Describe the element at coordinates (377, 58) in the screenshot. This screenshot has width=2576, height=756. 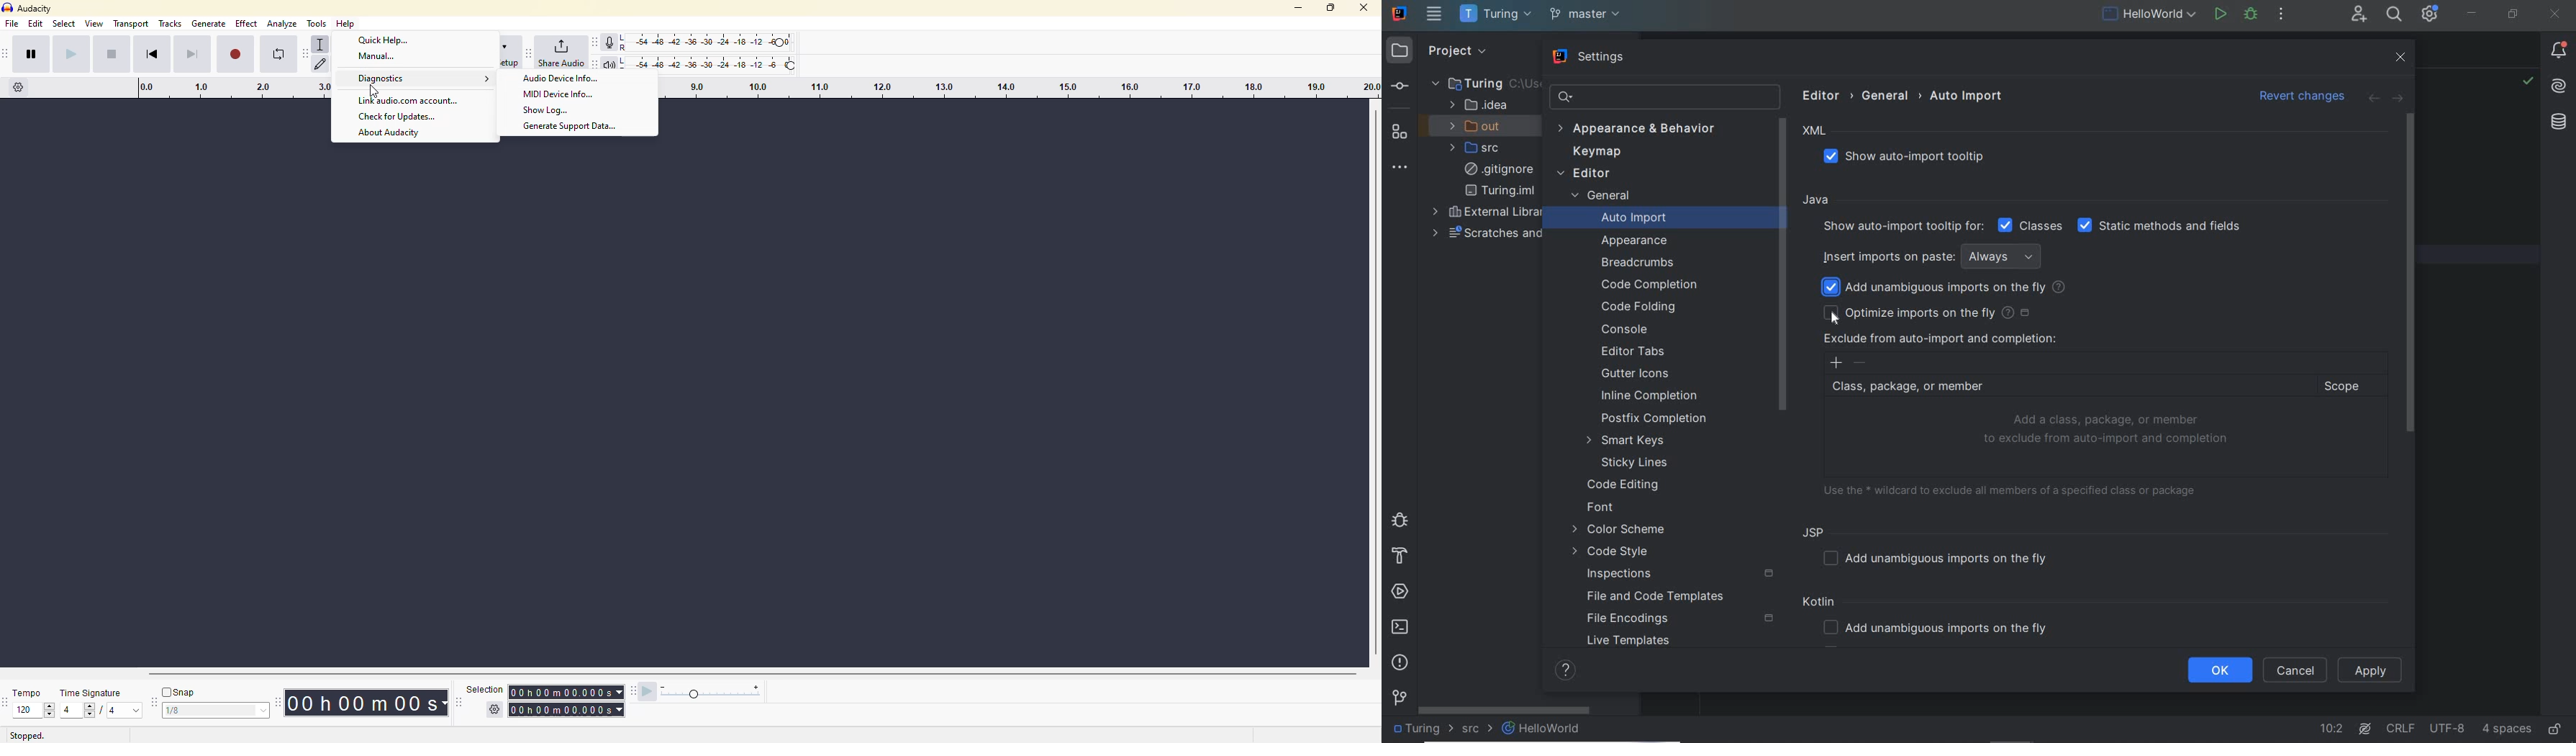
I see `Manual.` at that location.